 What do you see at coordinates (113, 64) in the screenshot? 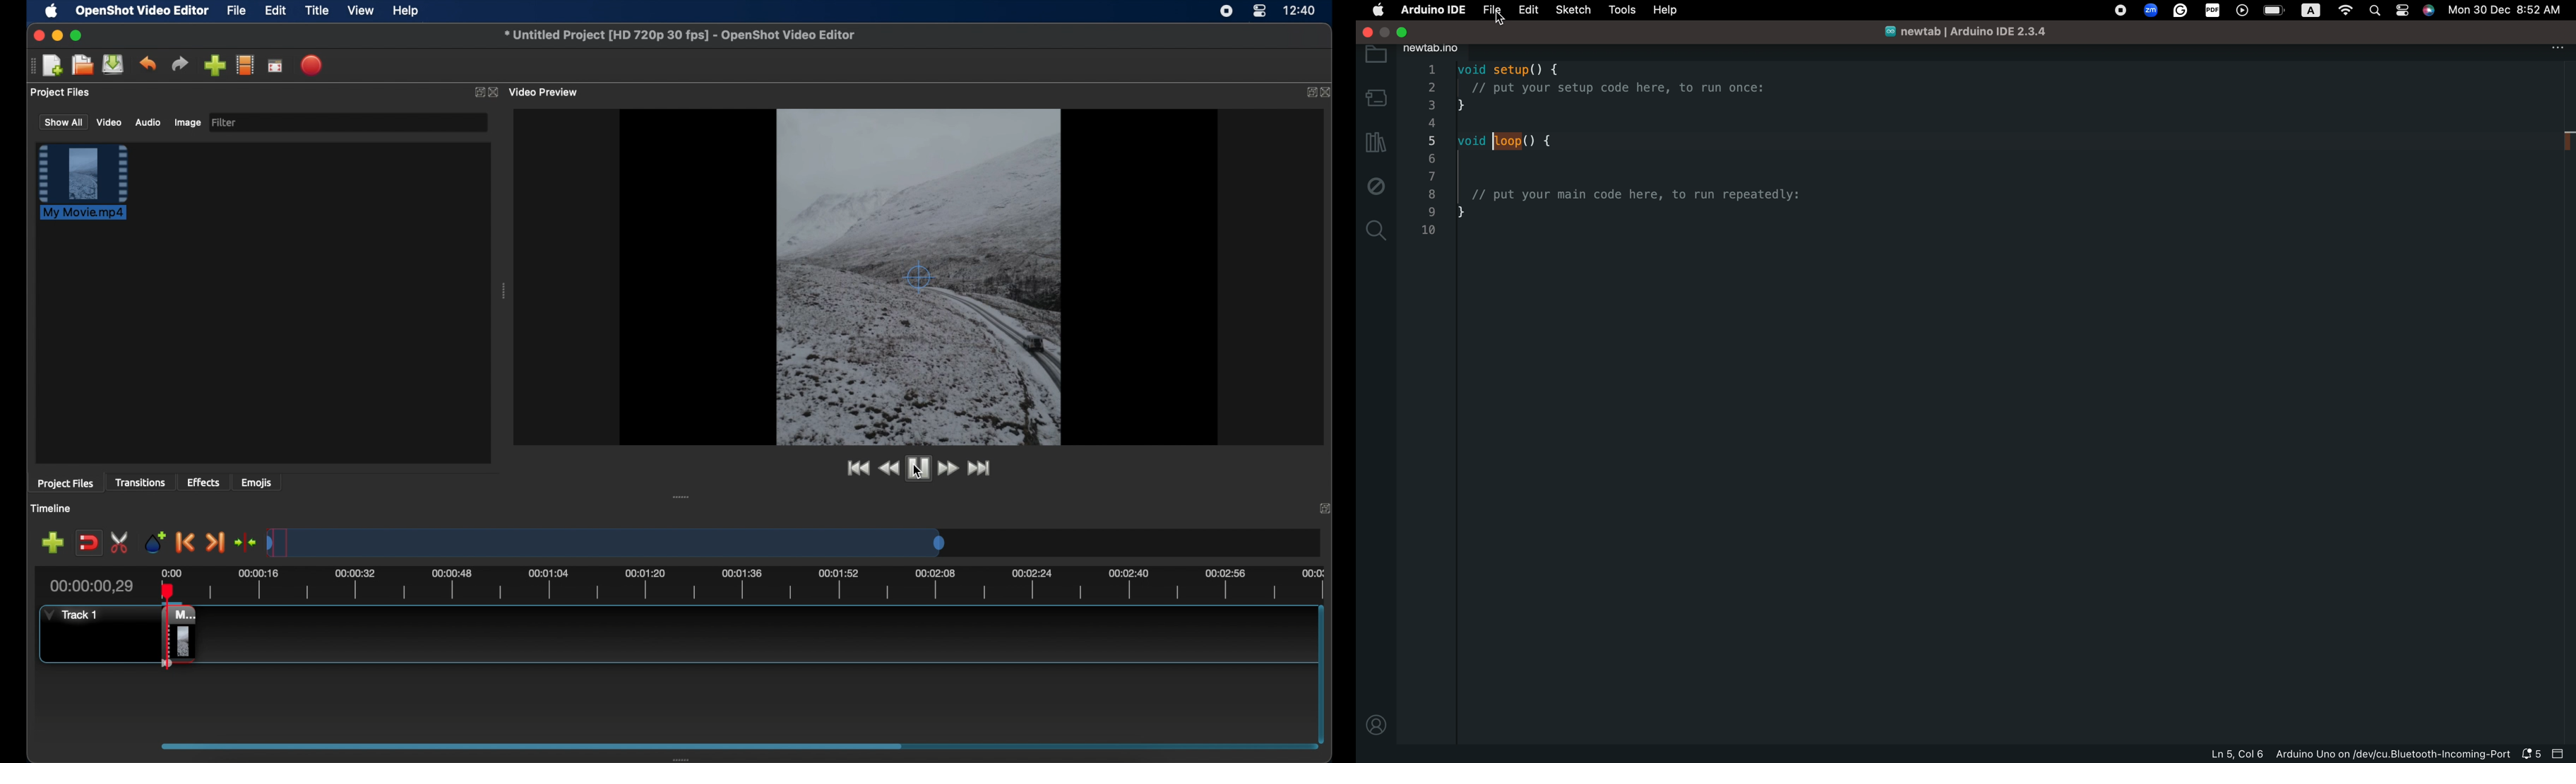
I see `save project` at bounding box center [113, 64].